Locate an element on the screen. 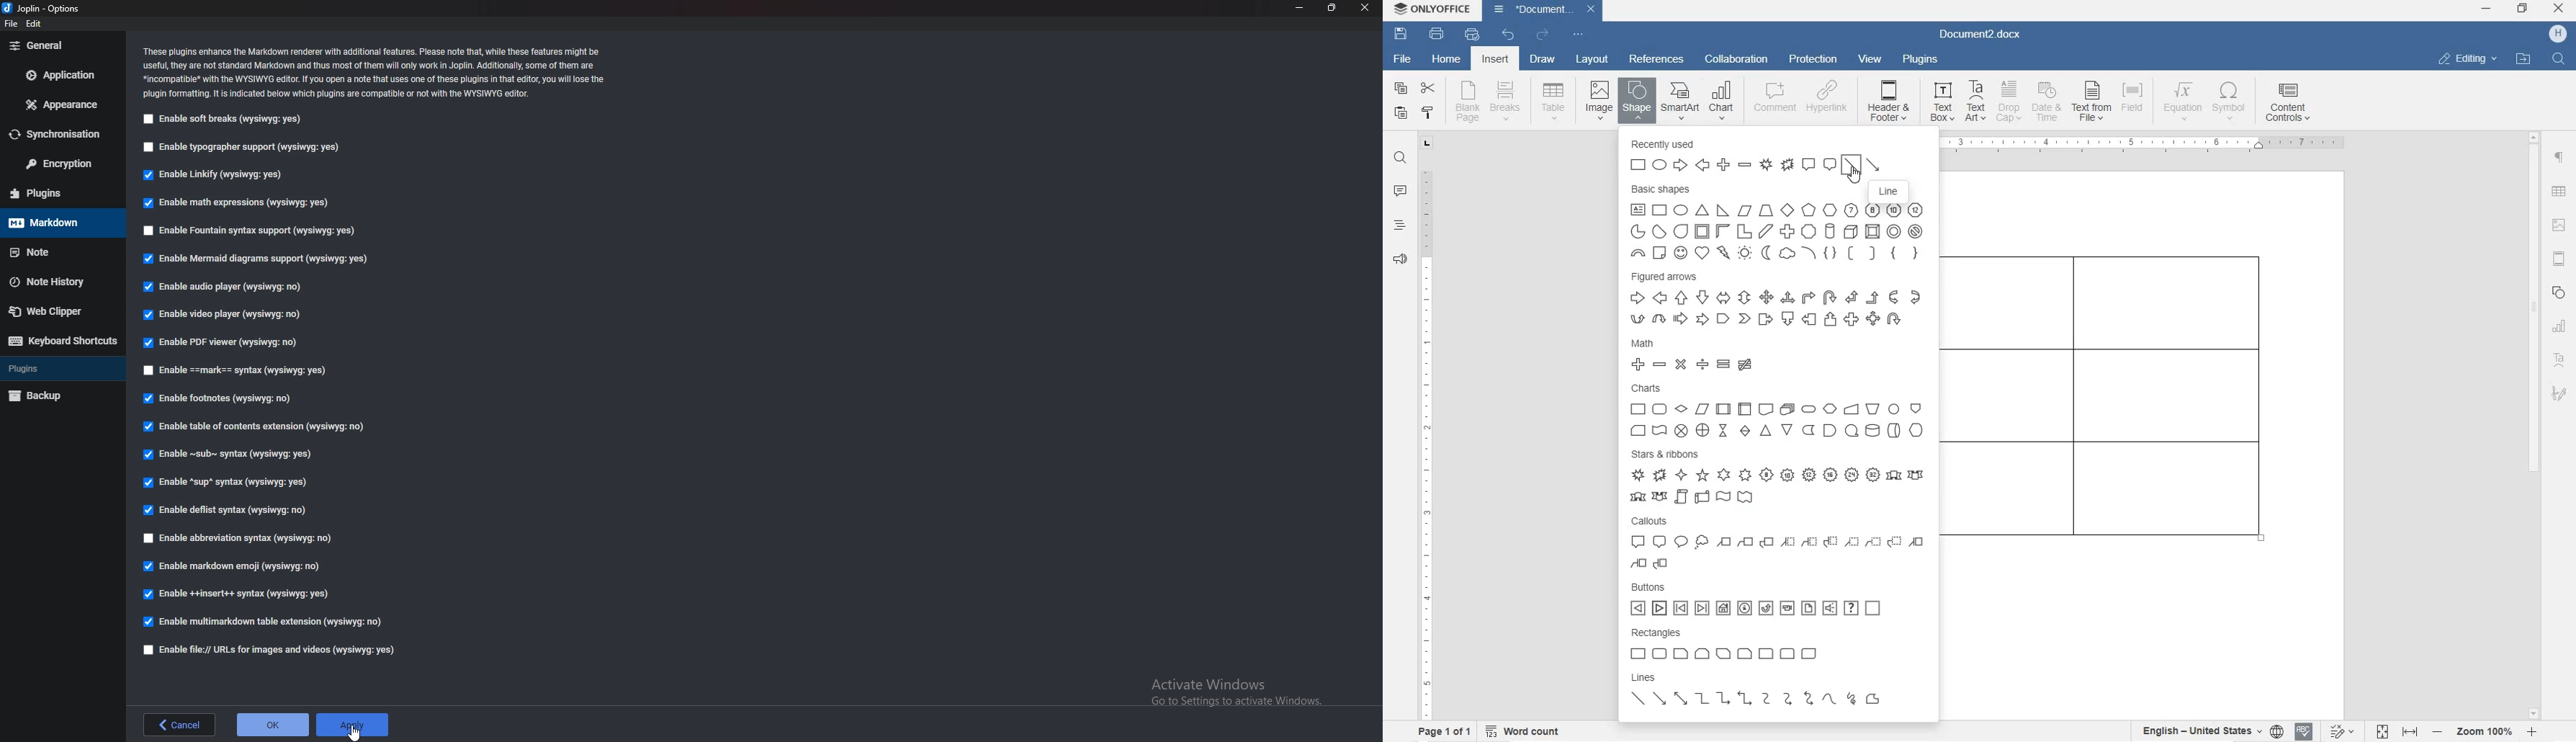 This screenshot has height=756, width=2576. back is located at coordinates (179, 724).